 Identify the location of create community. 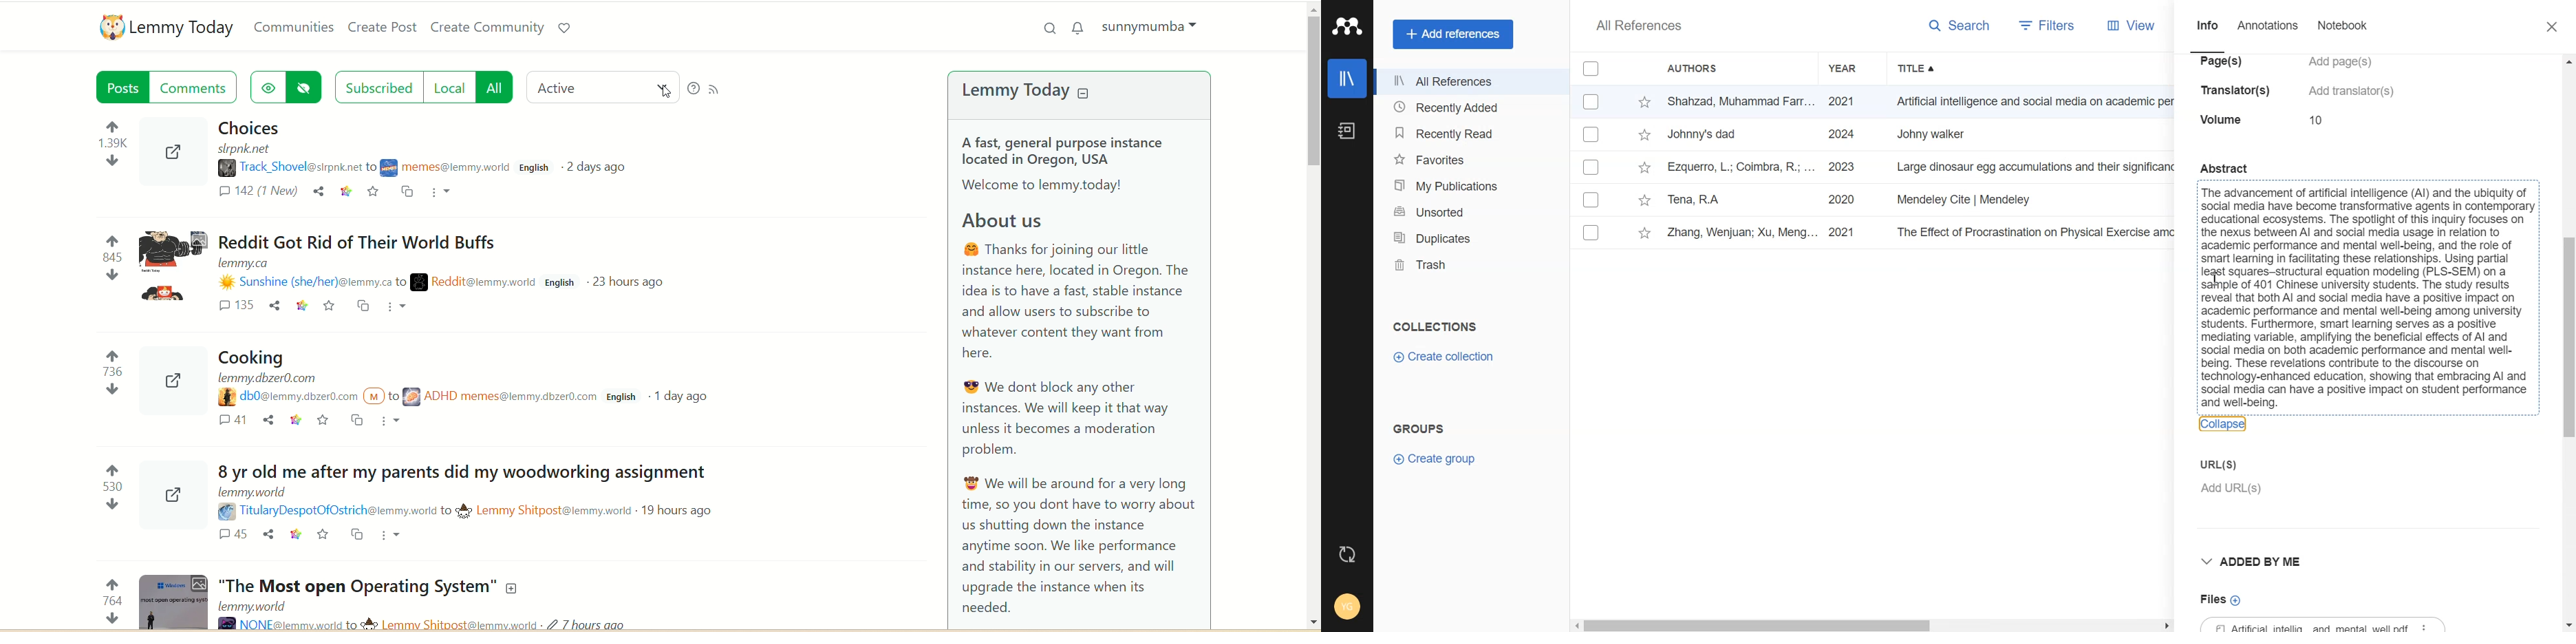
(488, 28).